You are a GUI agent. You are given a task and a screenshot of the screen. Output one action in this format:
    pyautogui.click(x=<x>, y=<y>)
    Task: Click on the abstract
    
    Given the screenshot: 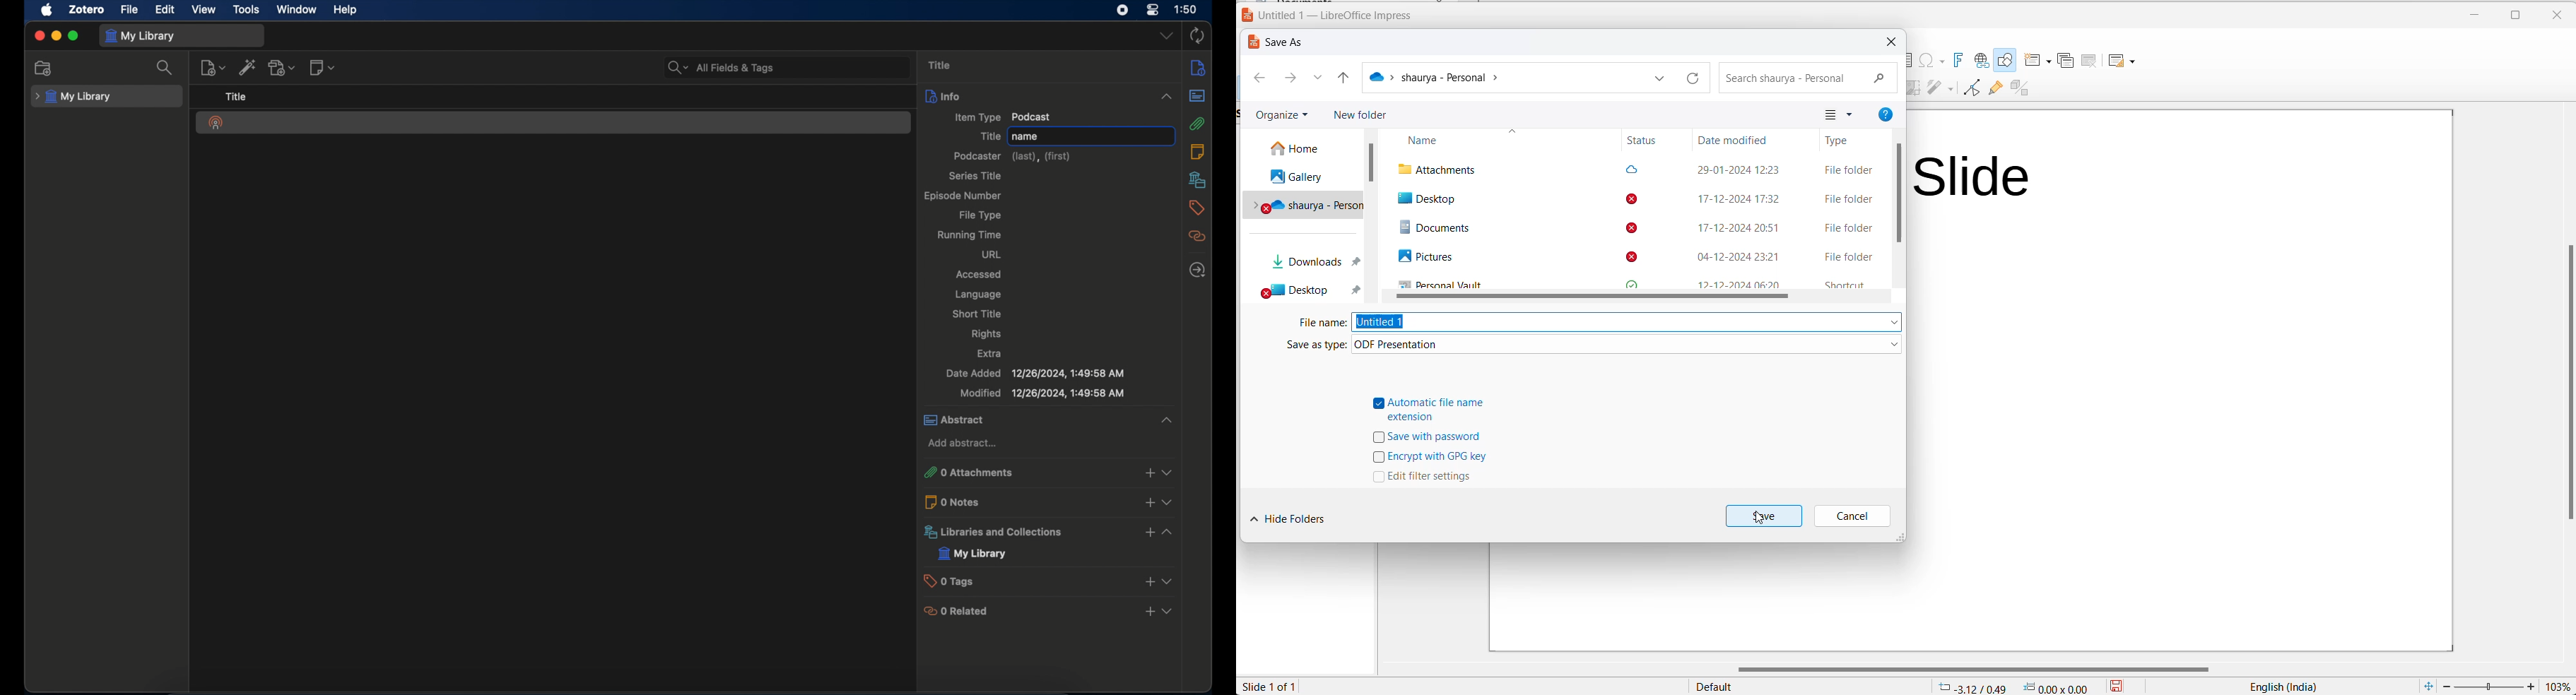 What is the action you would take?
    pyautogui.click(x=1198, y=96)
    